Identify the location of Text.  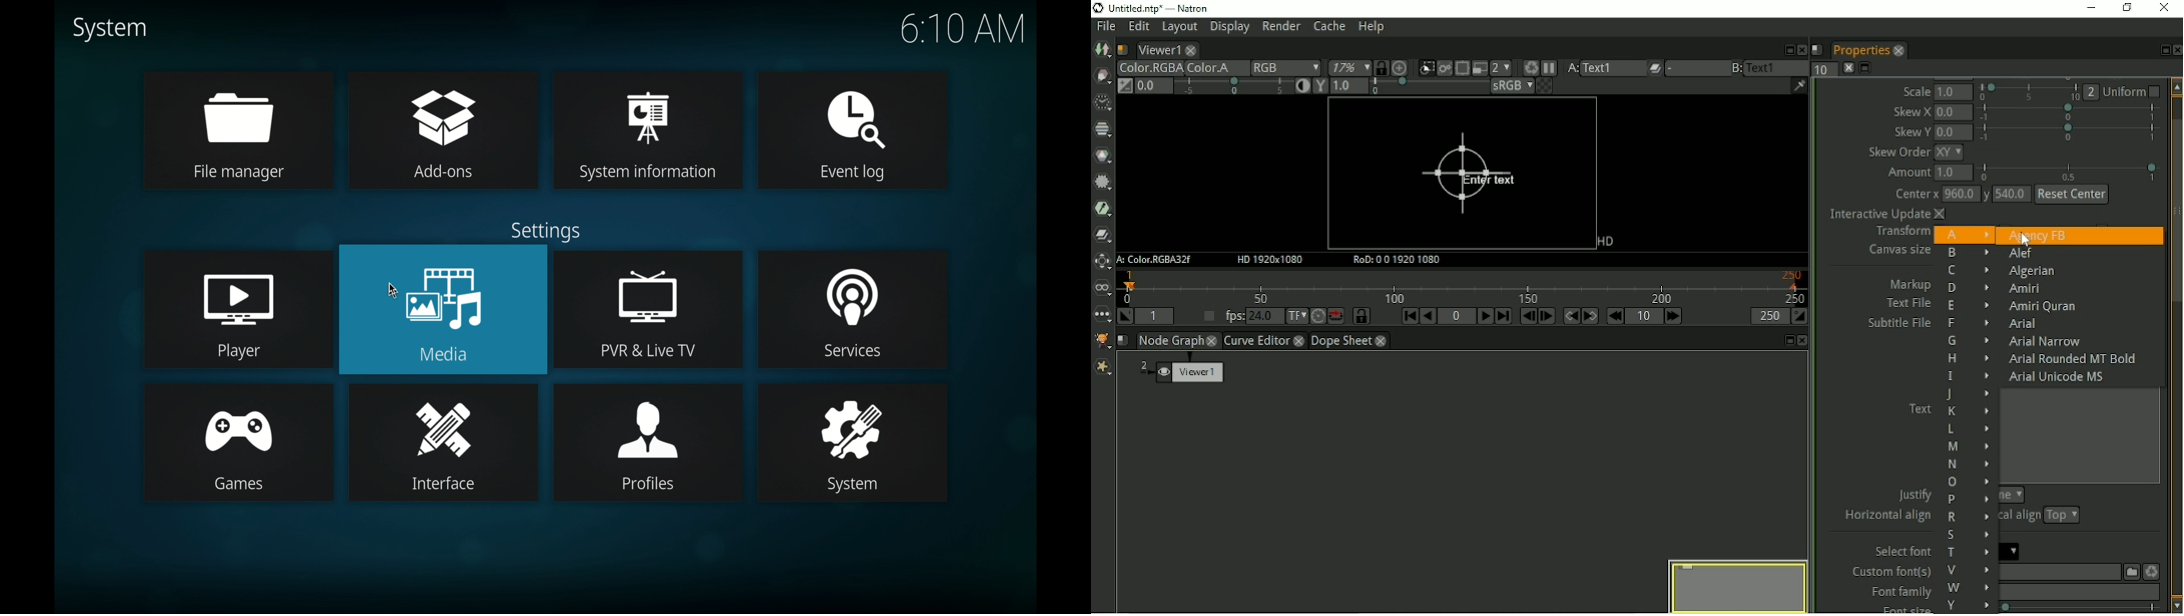
(1919, 407).